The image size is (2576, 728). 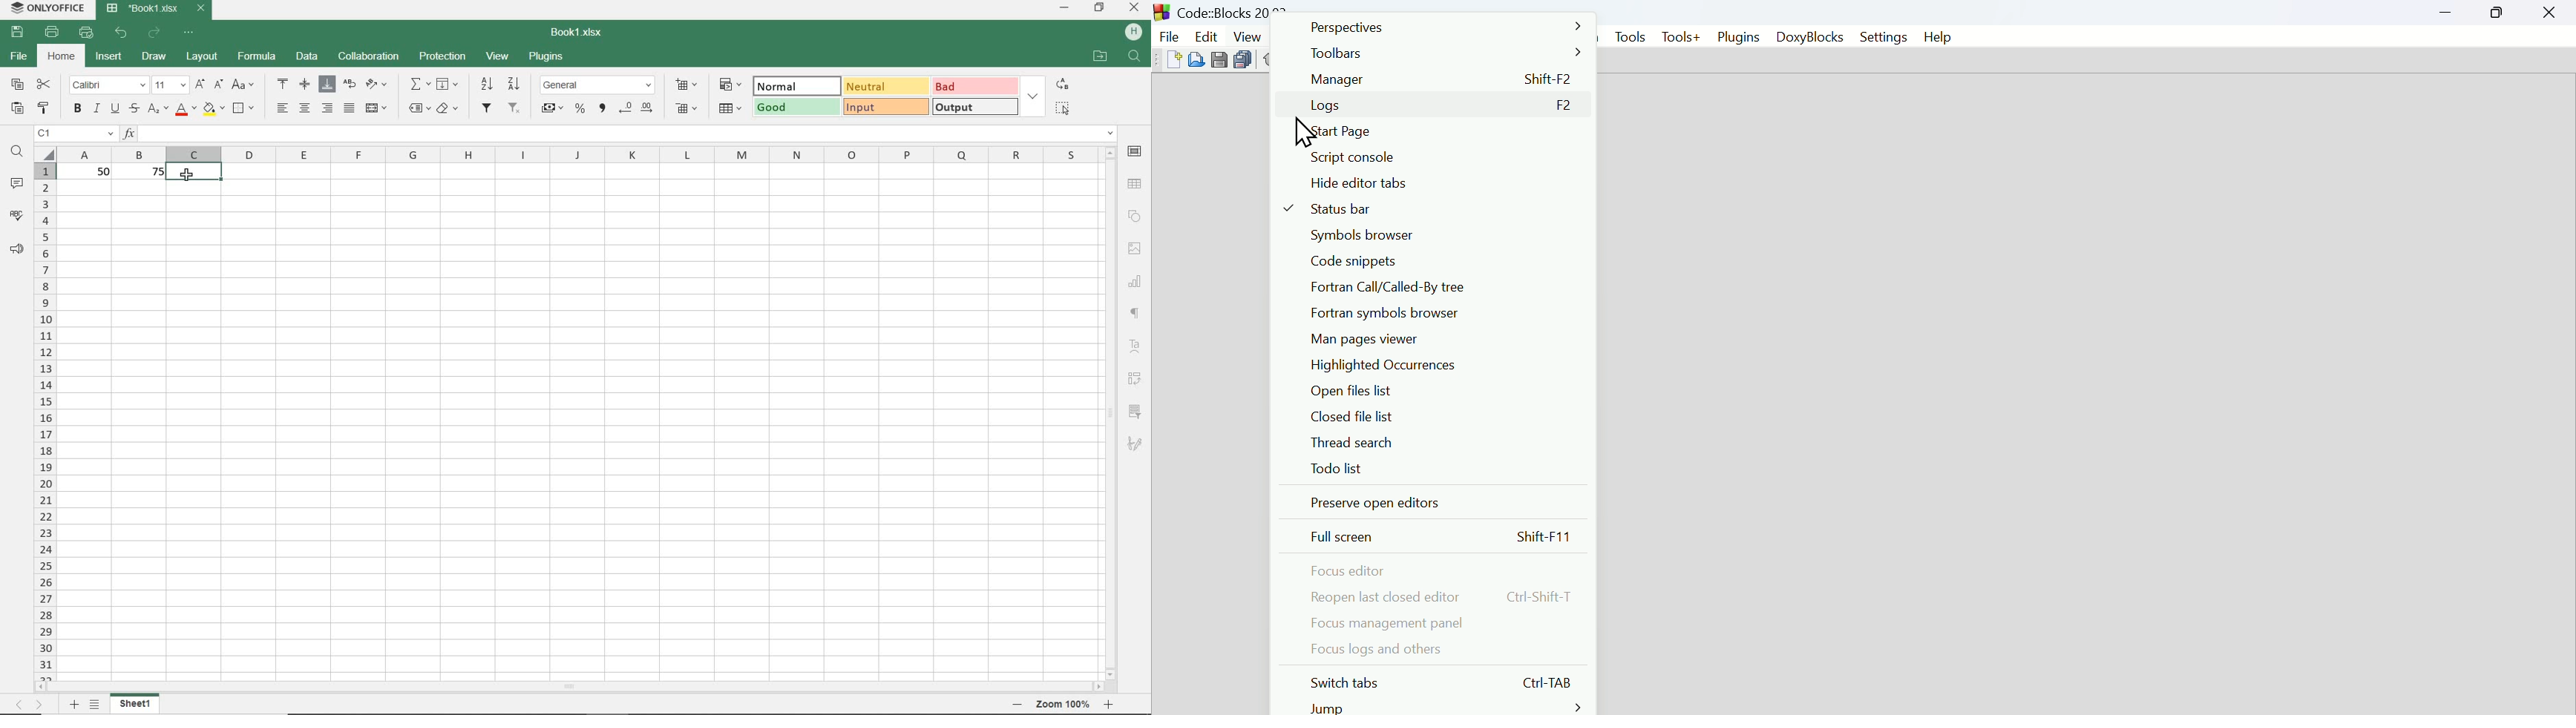 What do you see at coordinates (18, 181) in the screenshot?
I see `comments` at bounding box center [18, 181].